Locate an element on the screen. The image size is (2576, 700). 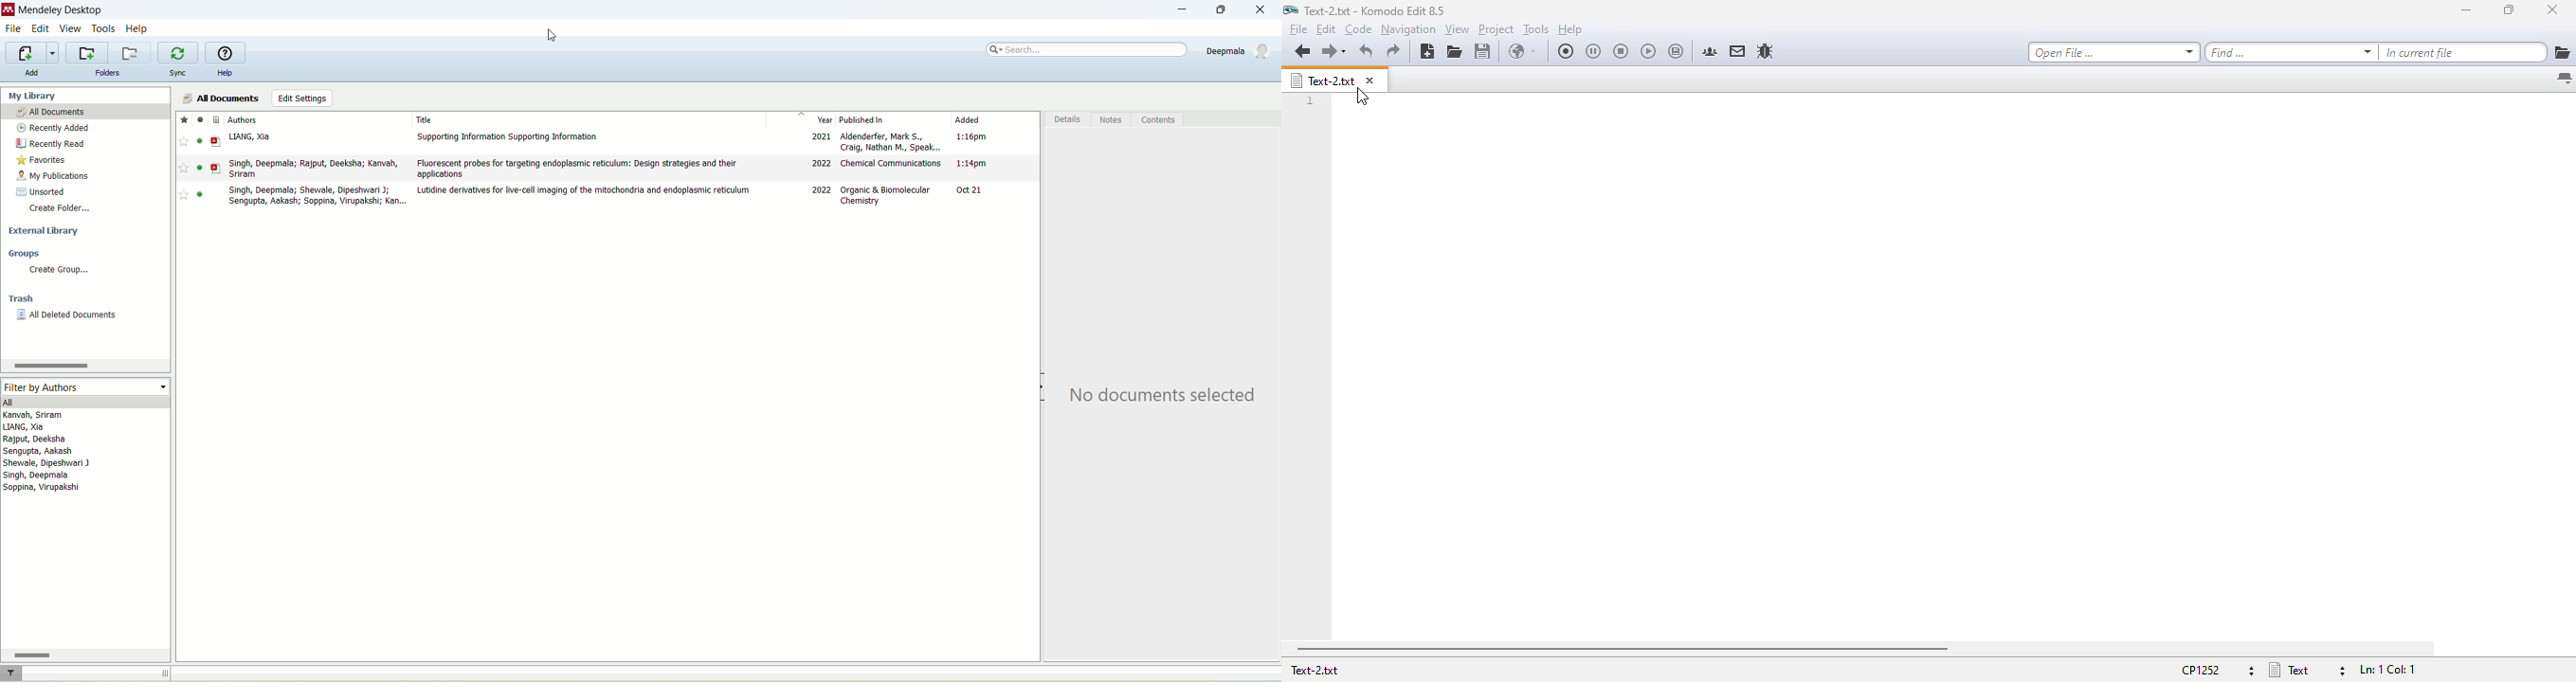
Aldenderfer, Mark S; Craig, Nathan M., Speak... is located at coordinates (892, 142).